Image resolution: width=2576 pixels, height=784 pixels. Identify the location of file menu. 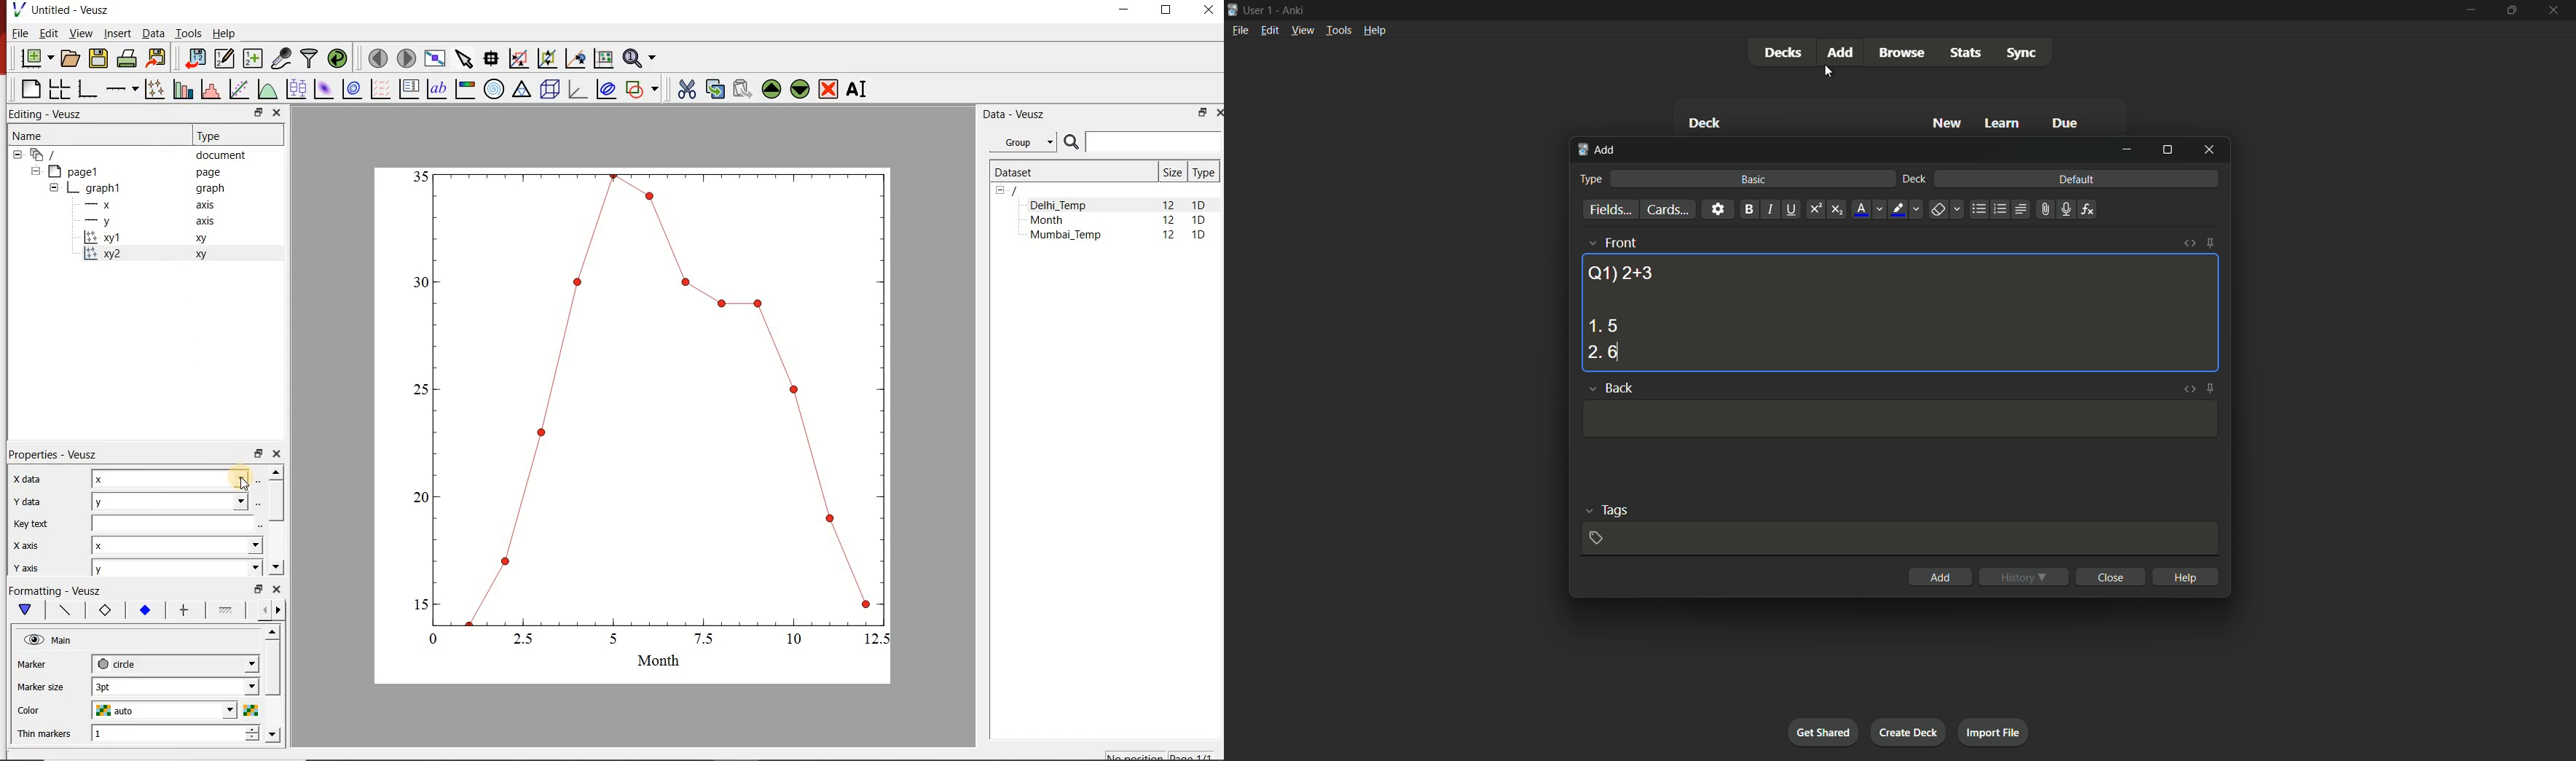
(1241, 30).